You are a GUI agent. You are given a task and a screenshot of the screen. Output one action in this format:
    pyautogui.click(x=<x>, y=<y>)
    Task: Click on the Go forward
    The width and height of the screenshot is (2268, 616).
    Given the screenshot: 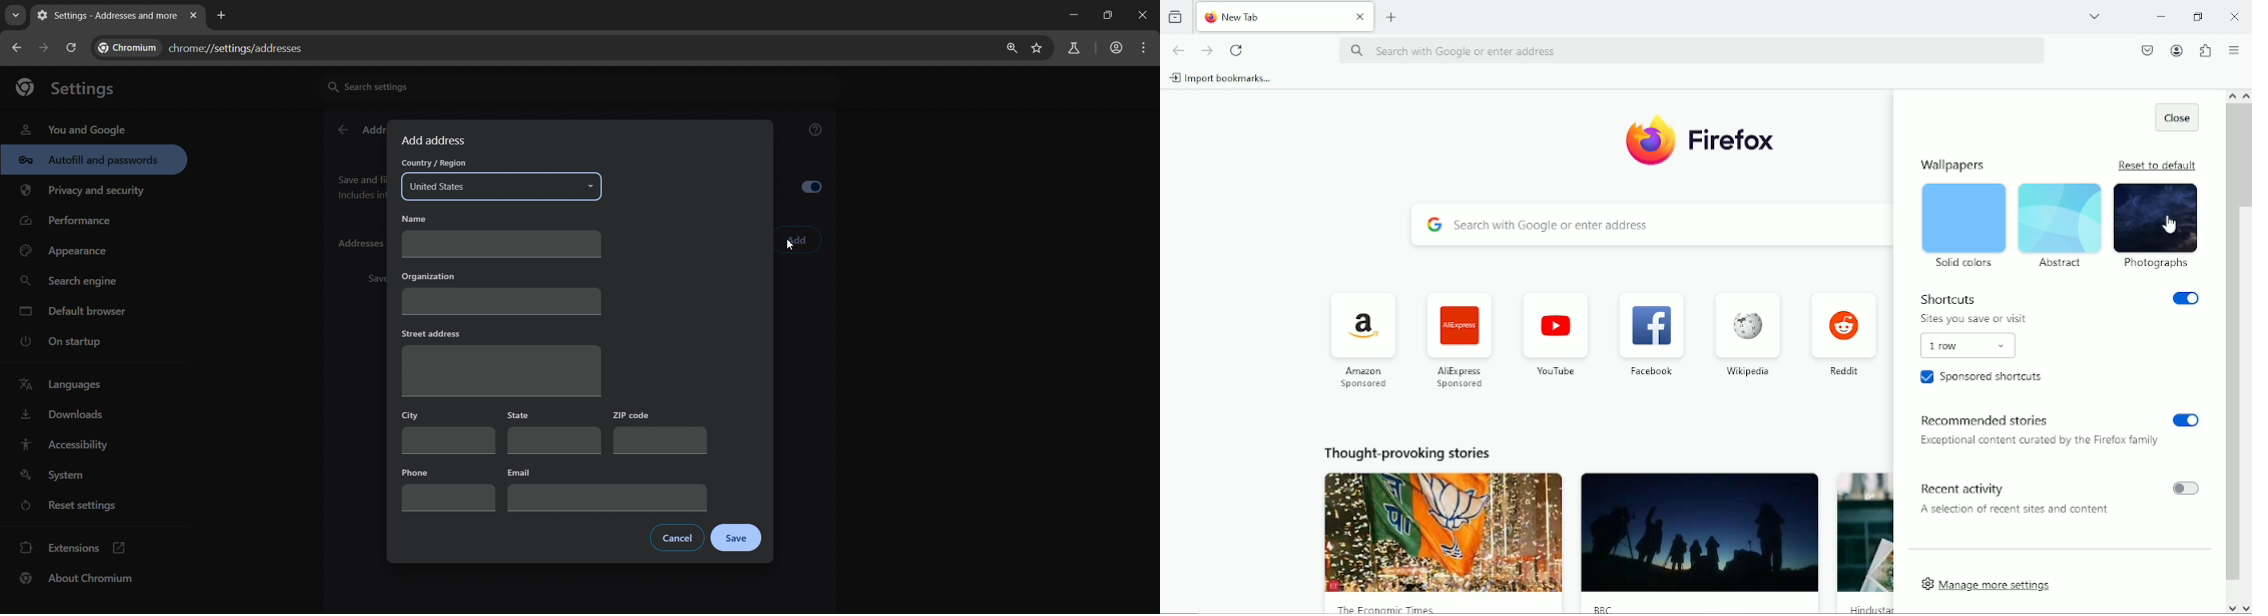 What is the action you would take?
    pyautogui.click(x=1206, y=50)
    